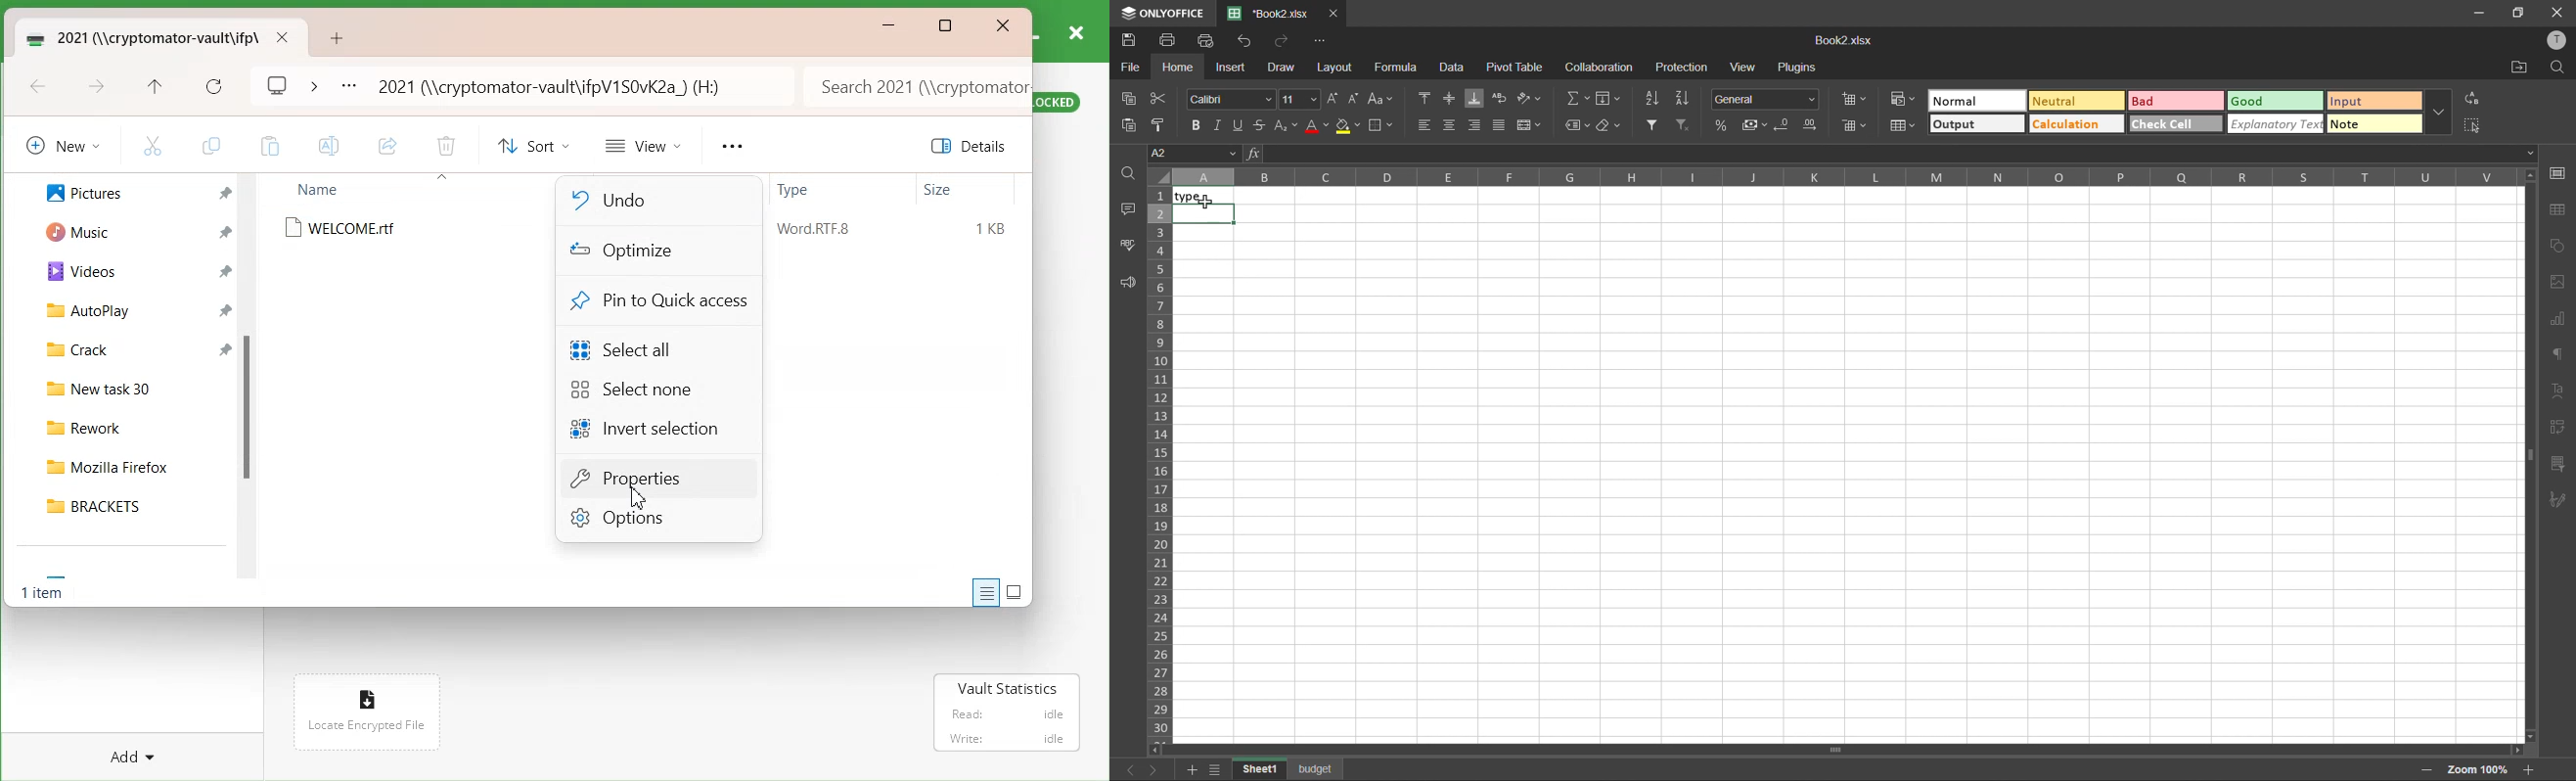 Image resolution: width=2576 pixels, height=784 pixels. What do you see at coordinates (1125, 768) in the screenshot?
I see `previous` at bounding box center [1125, 768].